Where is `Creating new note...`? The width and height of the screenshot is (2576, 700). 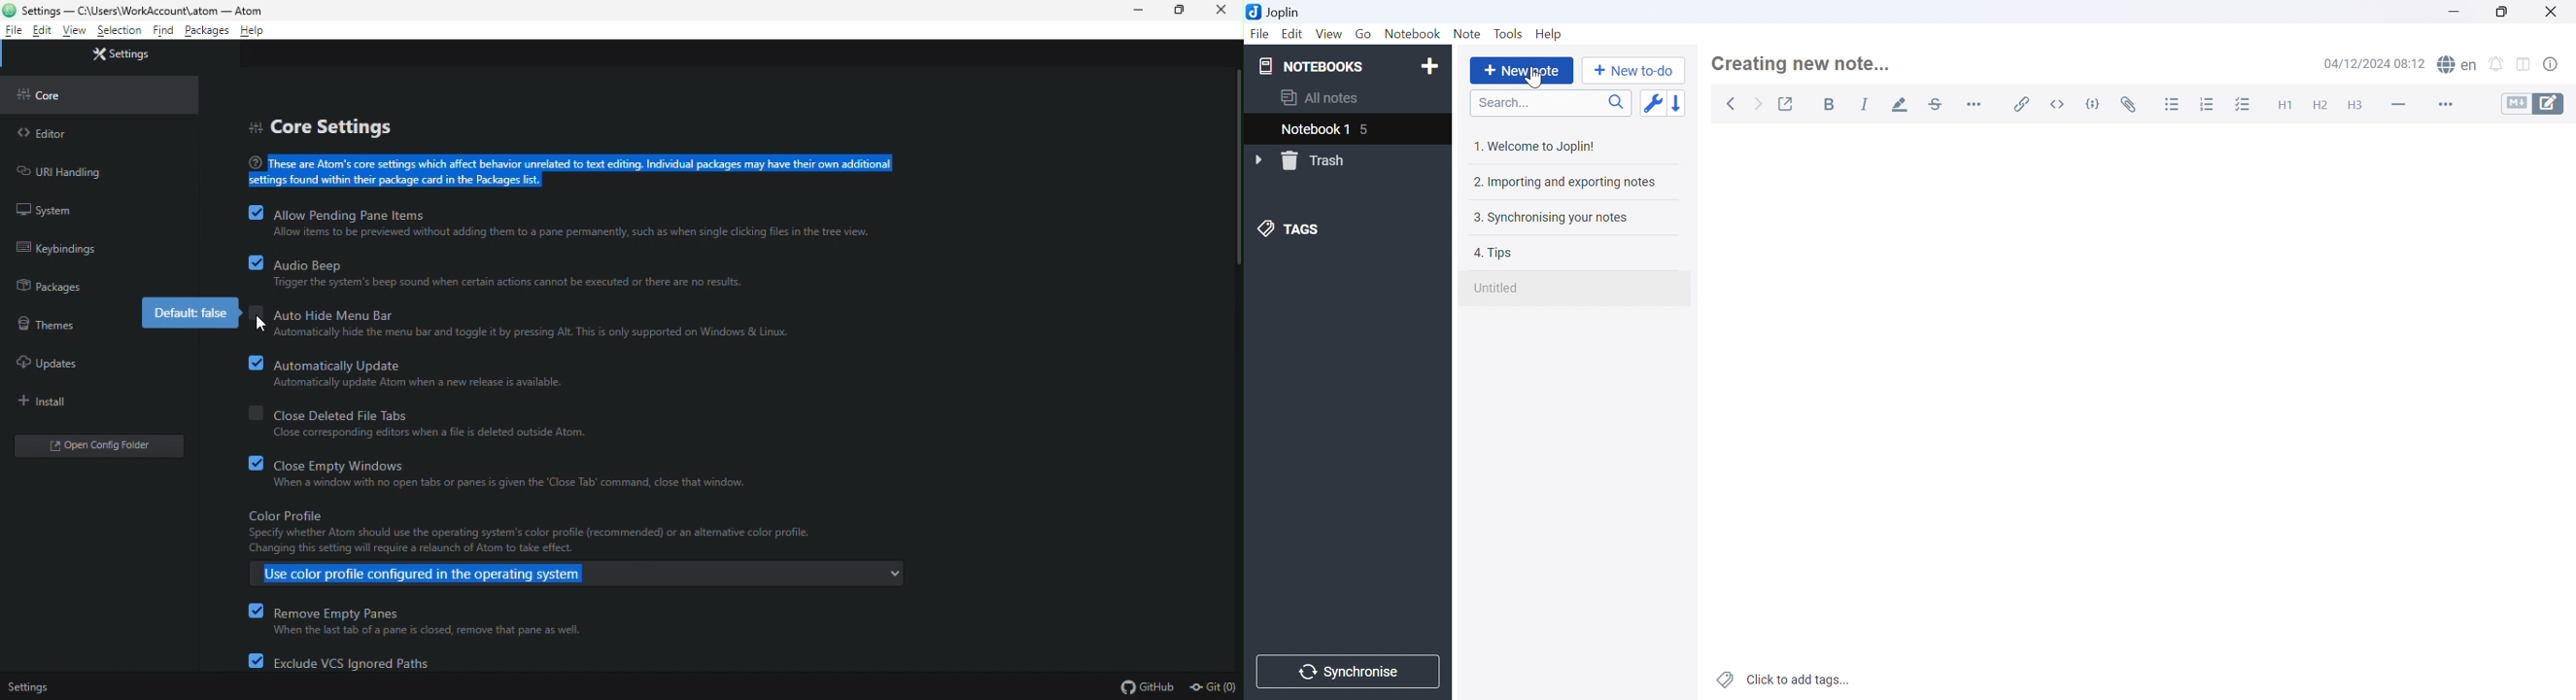 Creating new note... is located at coordinates (1807, 60).